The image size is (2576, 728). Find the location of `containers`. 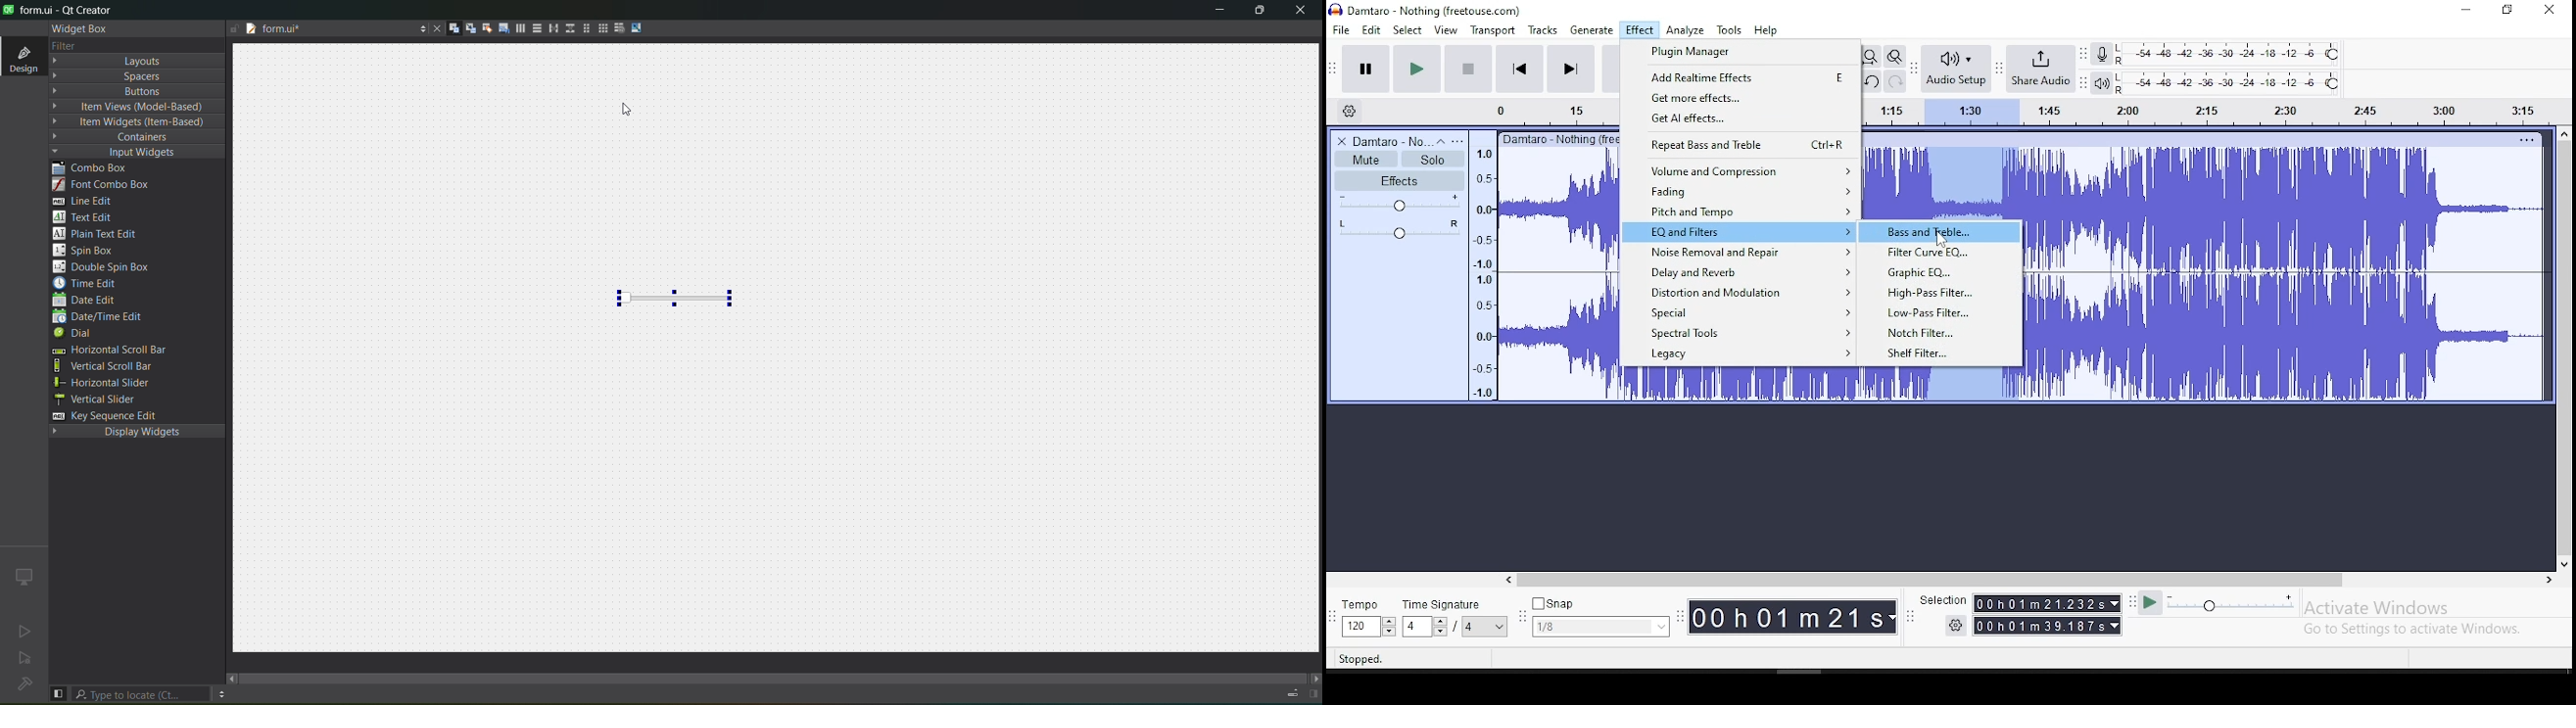

containers is located at coordinates (123, 137).